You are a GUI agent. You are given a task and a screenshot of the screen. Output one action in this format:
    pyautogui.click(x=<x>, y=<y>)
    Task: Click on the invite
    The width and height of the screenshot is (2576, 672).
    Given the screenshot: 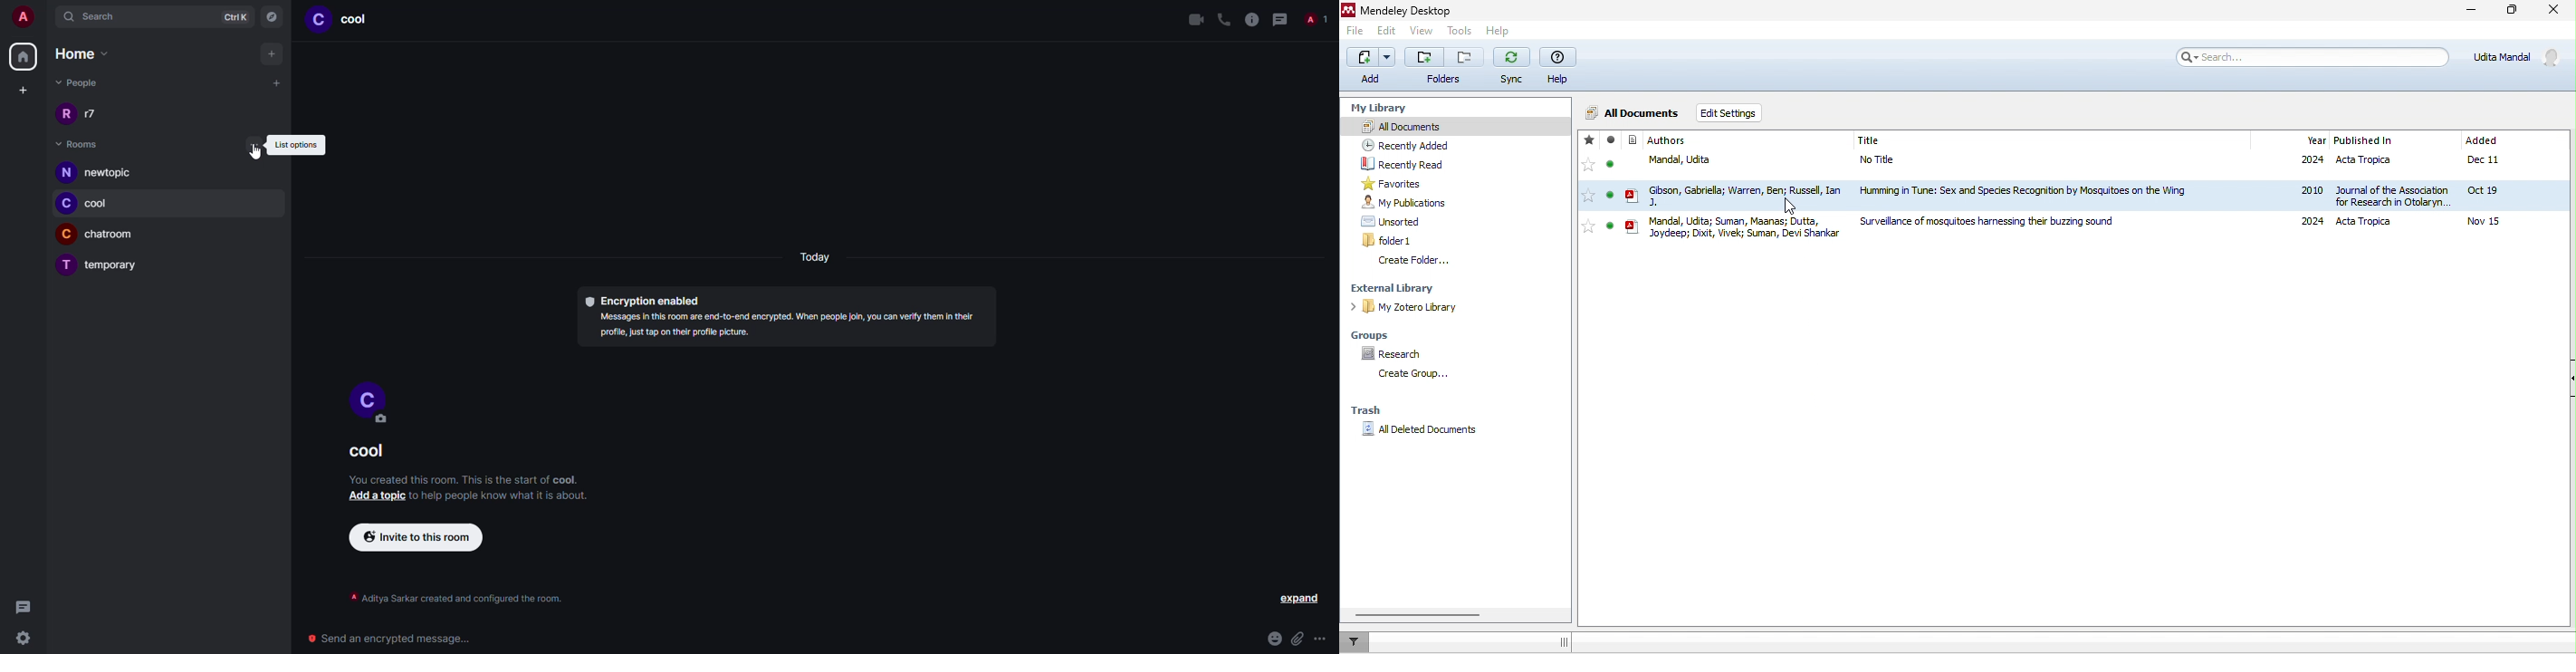 What is the action you would take?
    pyautogui.click(x=415, y=538)
    